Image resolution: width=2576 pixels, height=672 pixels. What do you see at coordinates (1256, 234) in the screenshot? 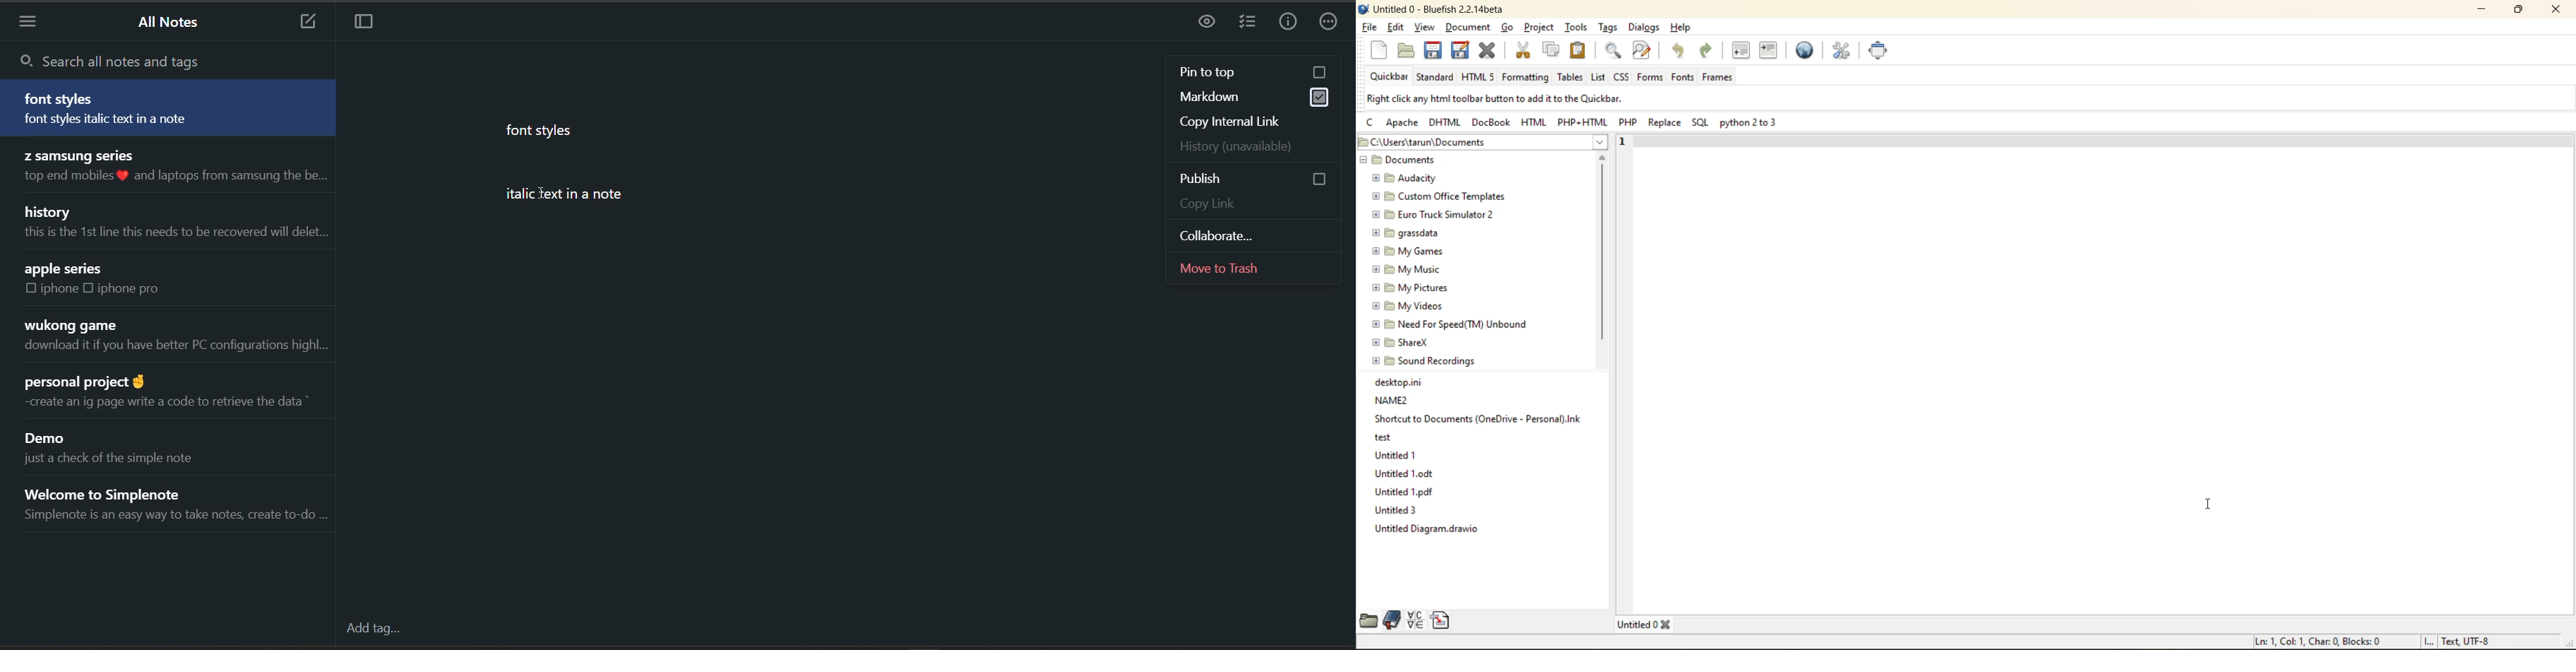
I see `collaborate` at bounding box center [1256, 234].